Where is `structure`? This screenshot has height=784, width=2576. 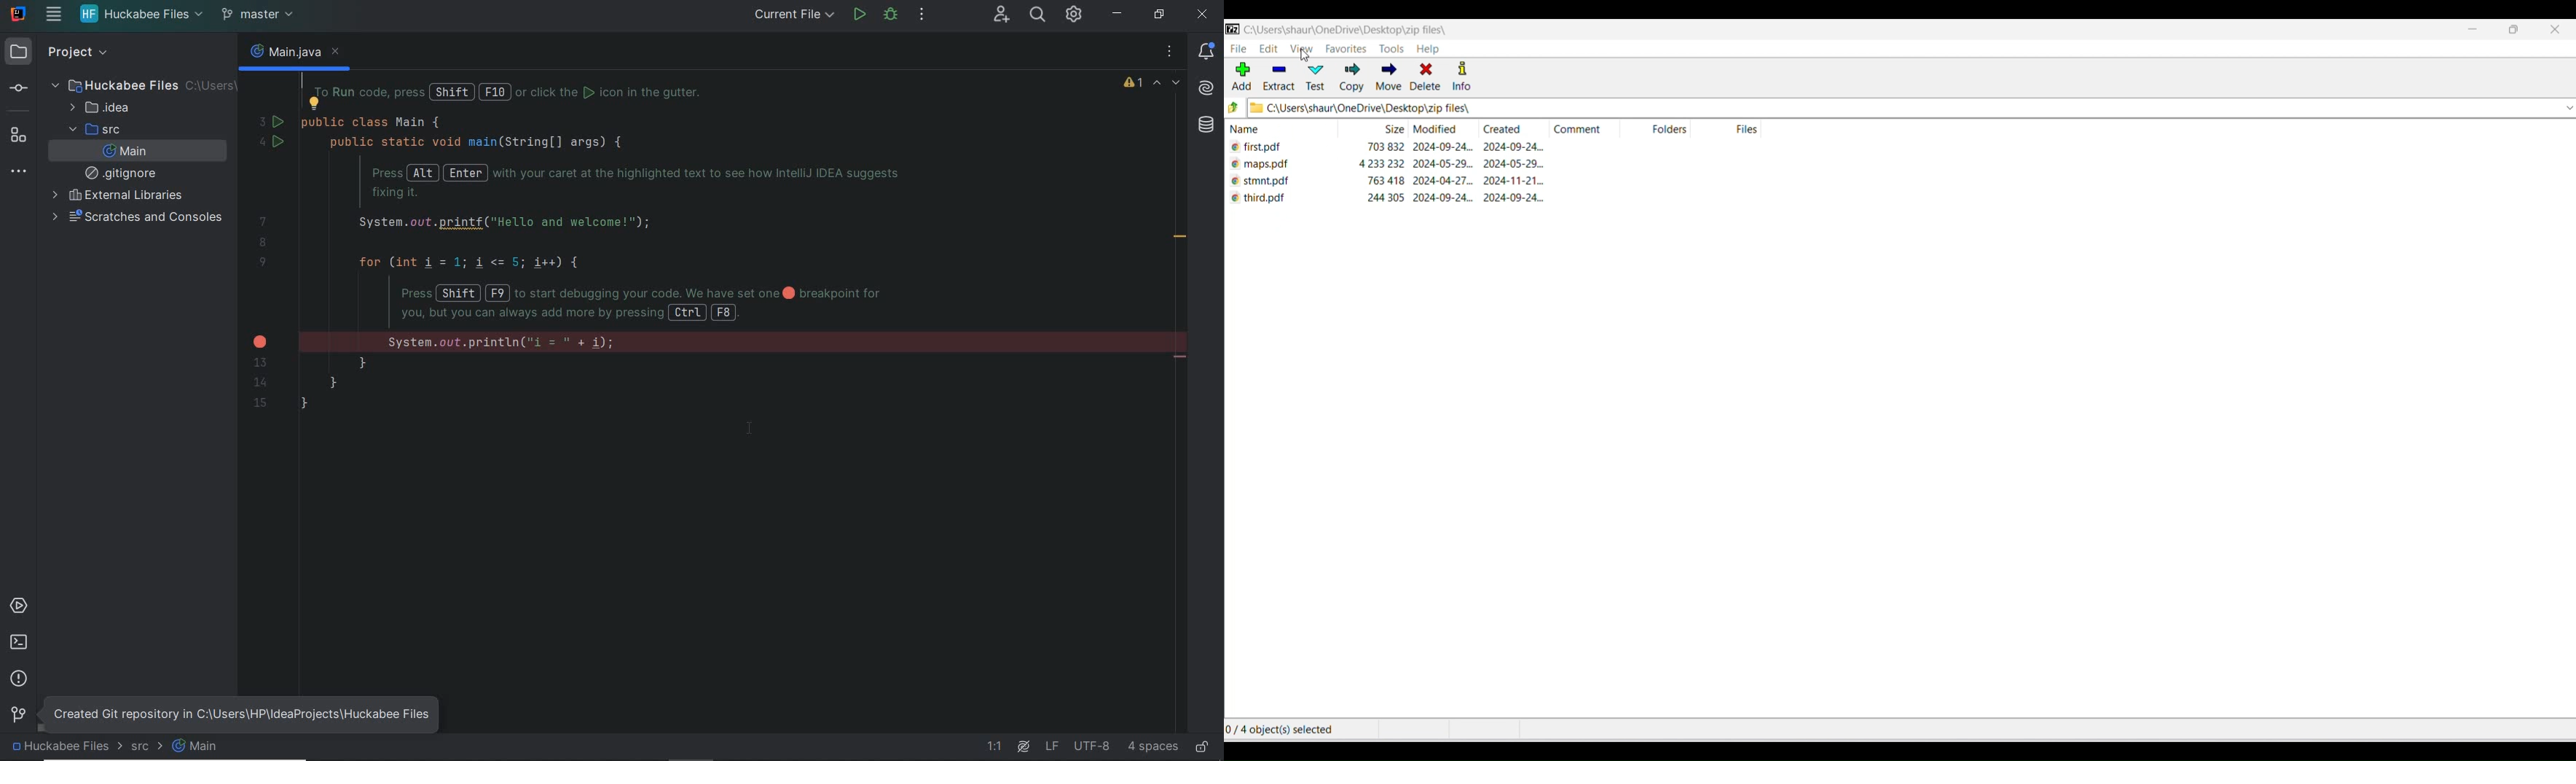
structure is located at coordinates (20, 135).